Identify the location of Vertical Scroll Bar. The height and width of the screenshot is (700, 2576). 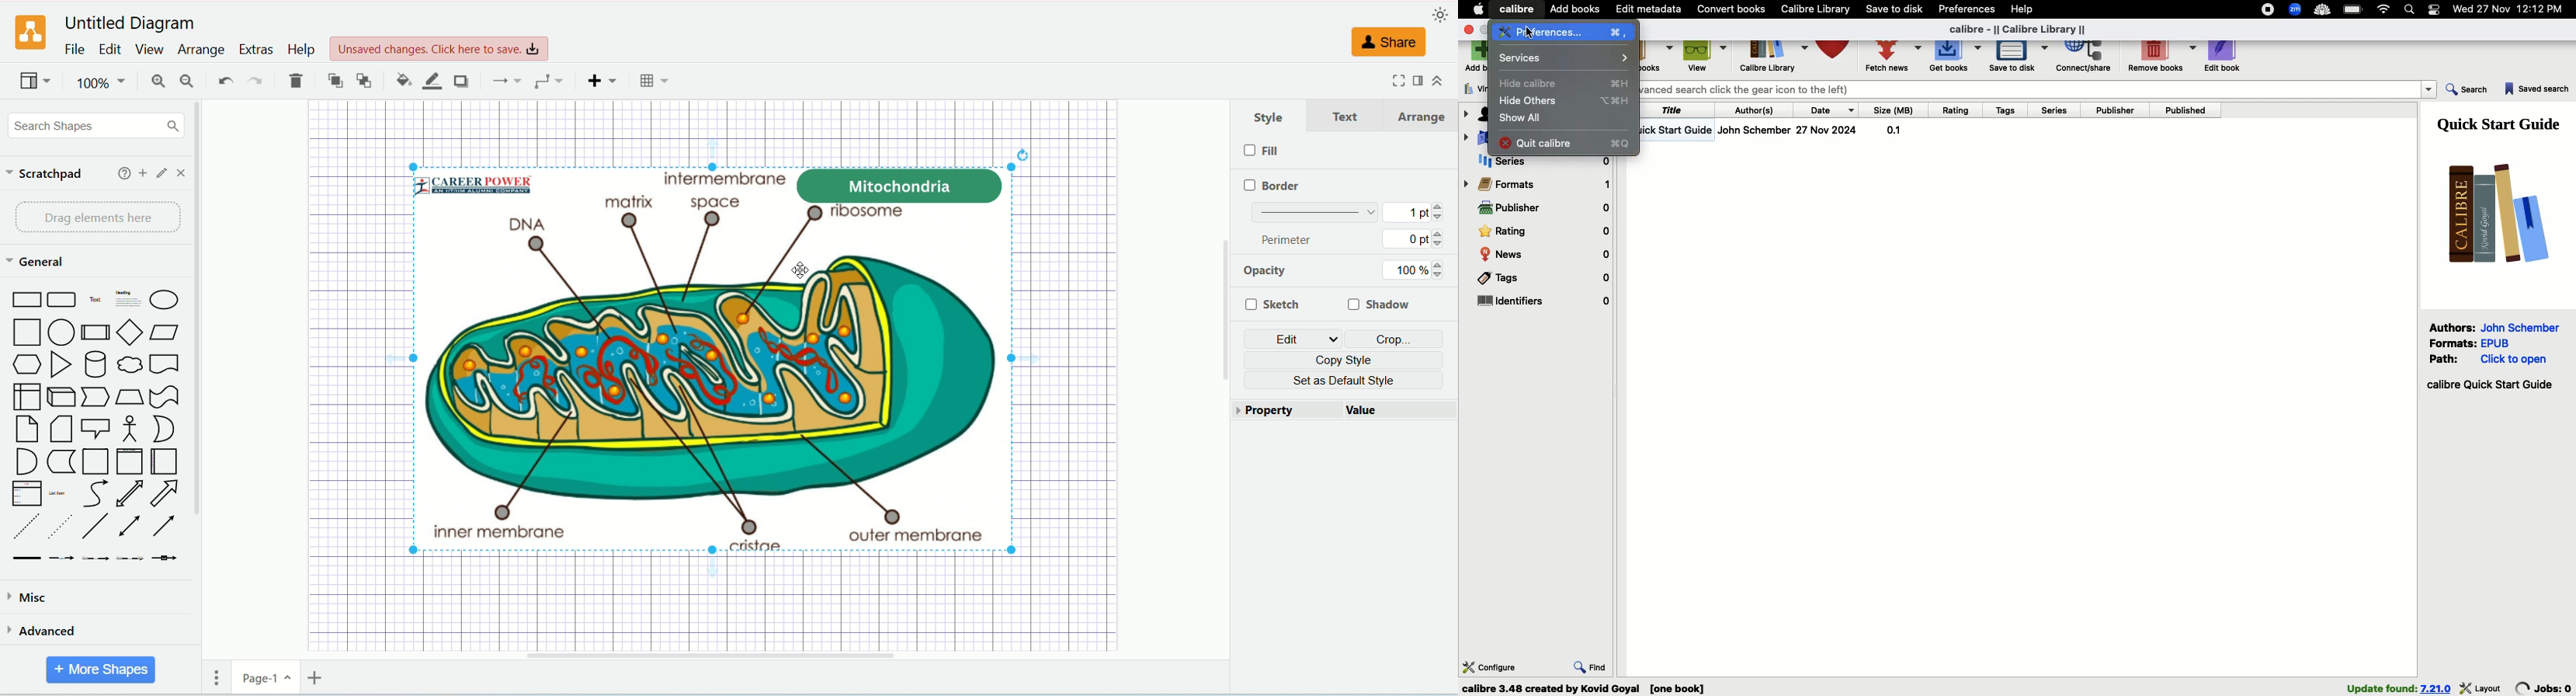
(1221, 371).